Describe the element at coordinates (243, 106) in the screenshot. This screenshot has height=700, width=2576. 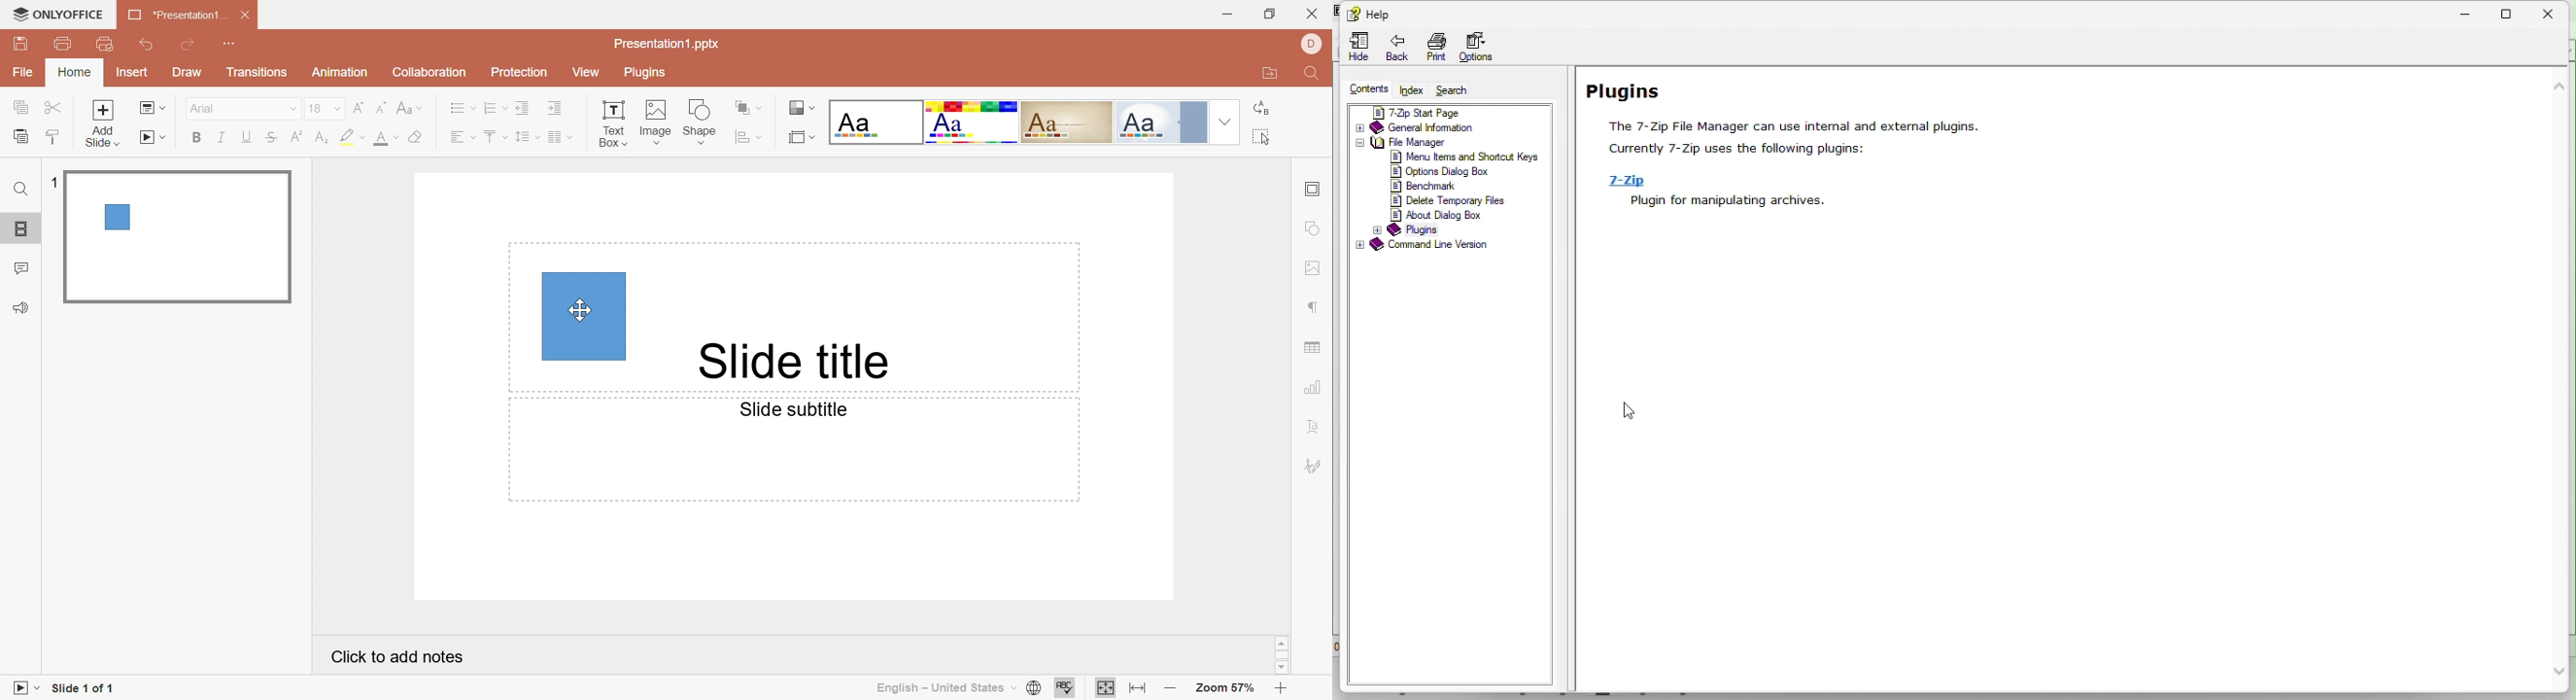
I see `Font` at that location.